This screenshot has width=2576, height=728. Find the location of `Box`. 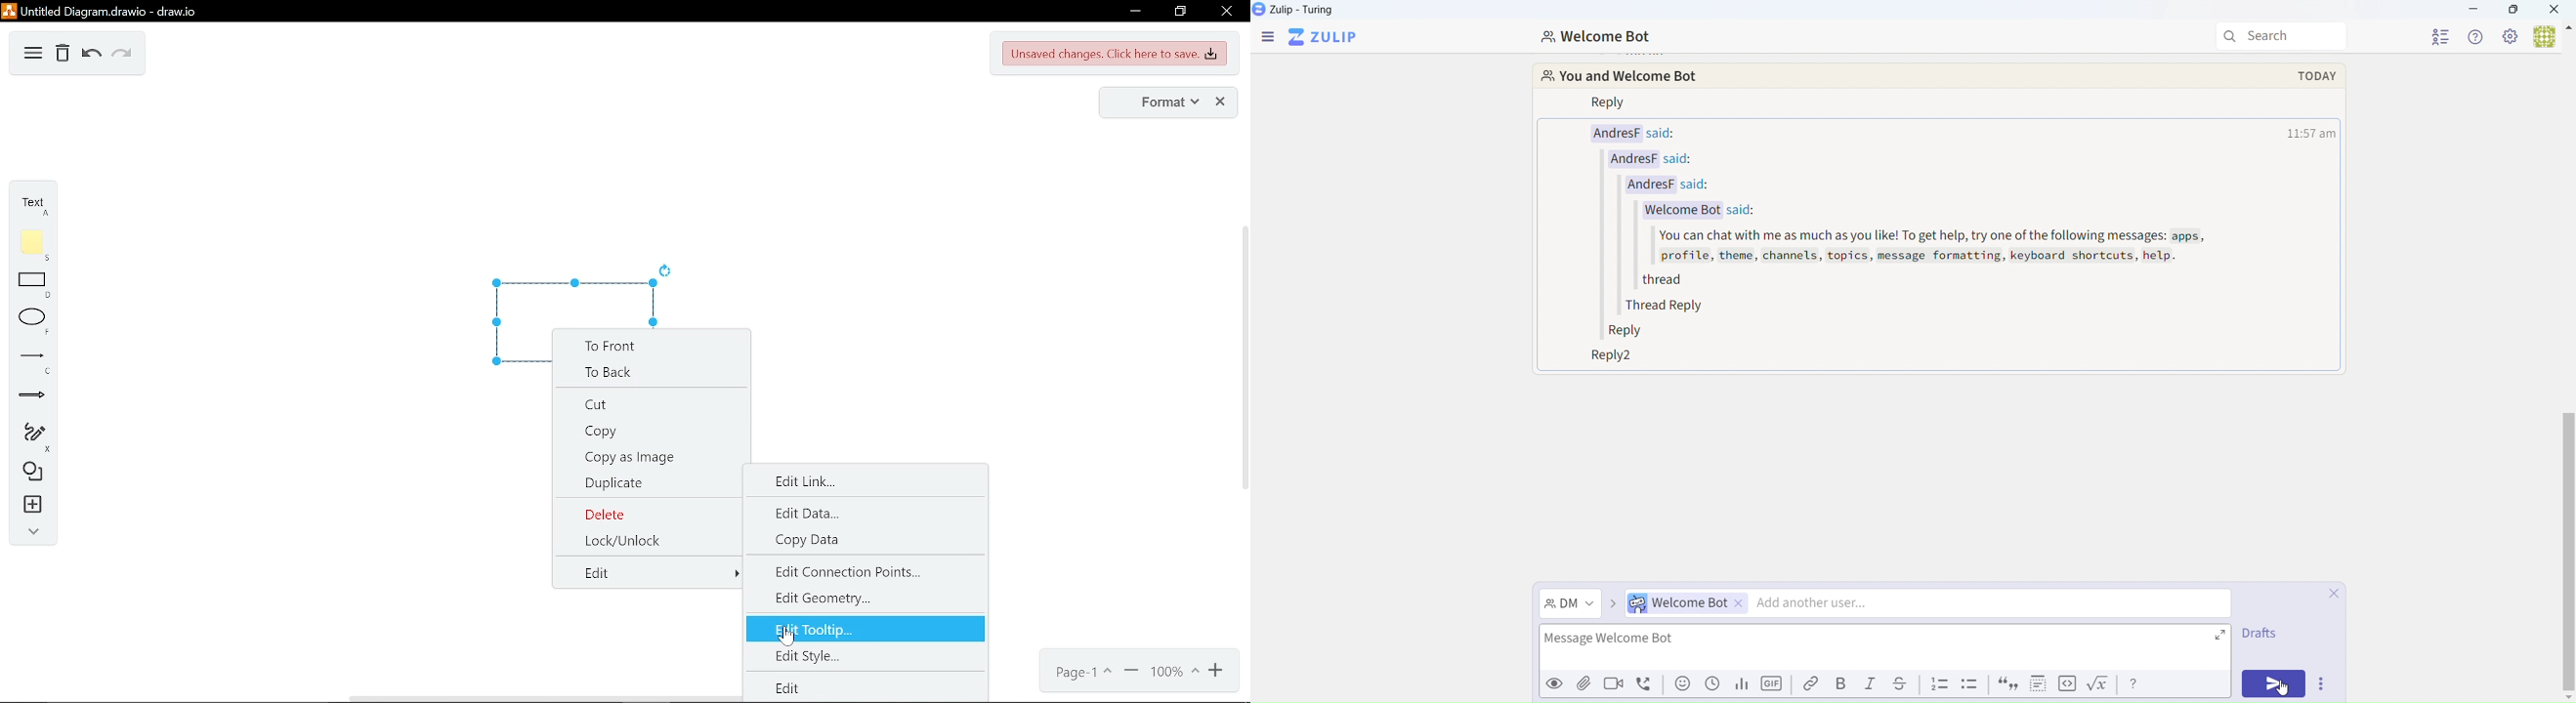

Box is located at coordinates (2515, 10).